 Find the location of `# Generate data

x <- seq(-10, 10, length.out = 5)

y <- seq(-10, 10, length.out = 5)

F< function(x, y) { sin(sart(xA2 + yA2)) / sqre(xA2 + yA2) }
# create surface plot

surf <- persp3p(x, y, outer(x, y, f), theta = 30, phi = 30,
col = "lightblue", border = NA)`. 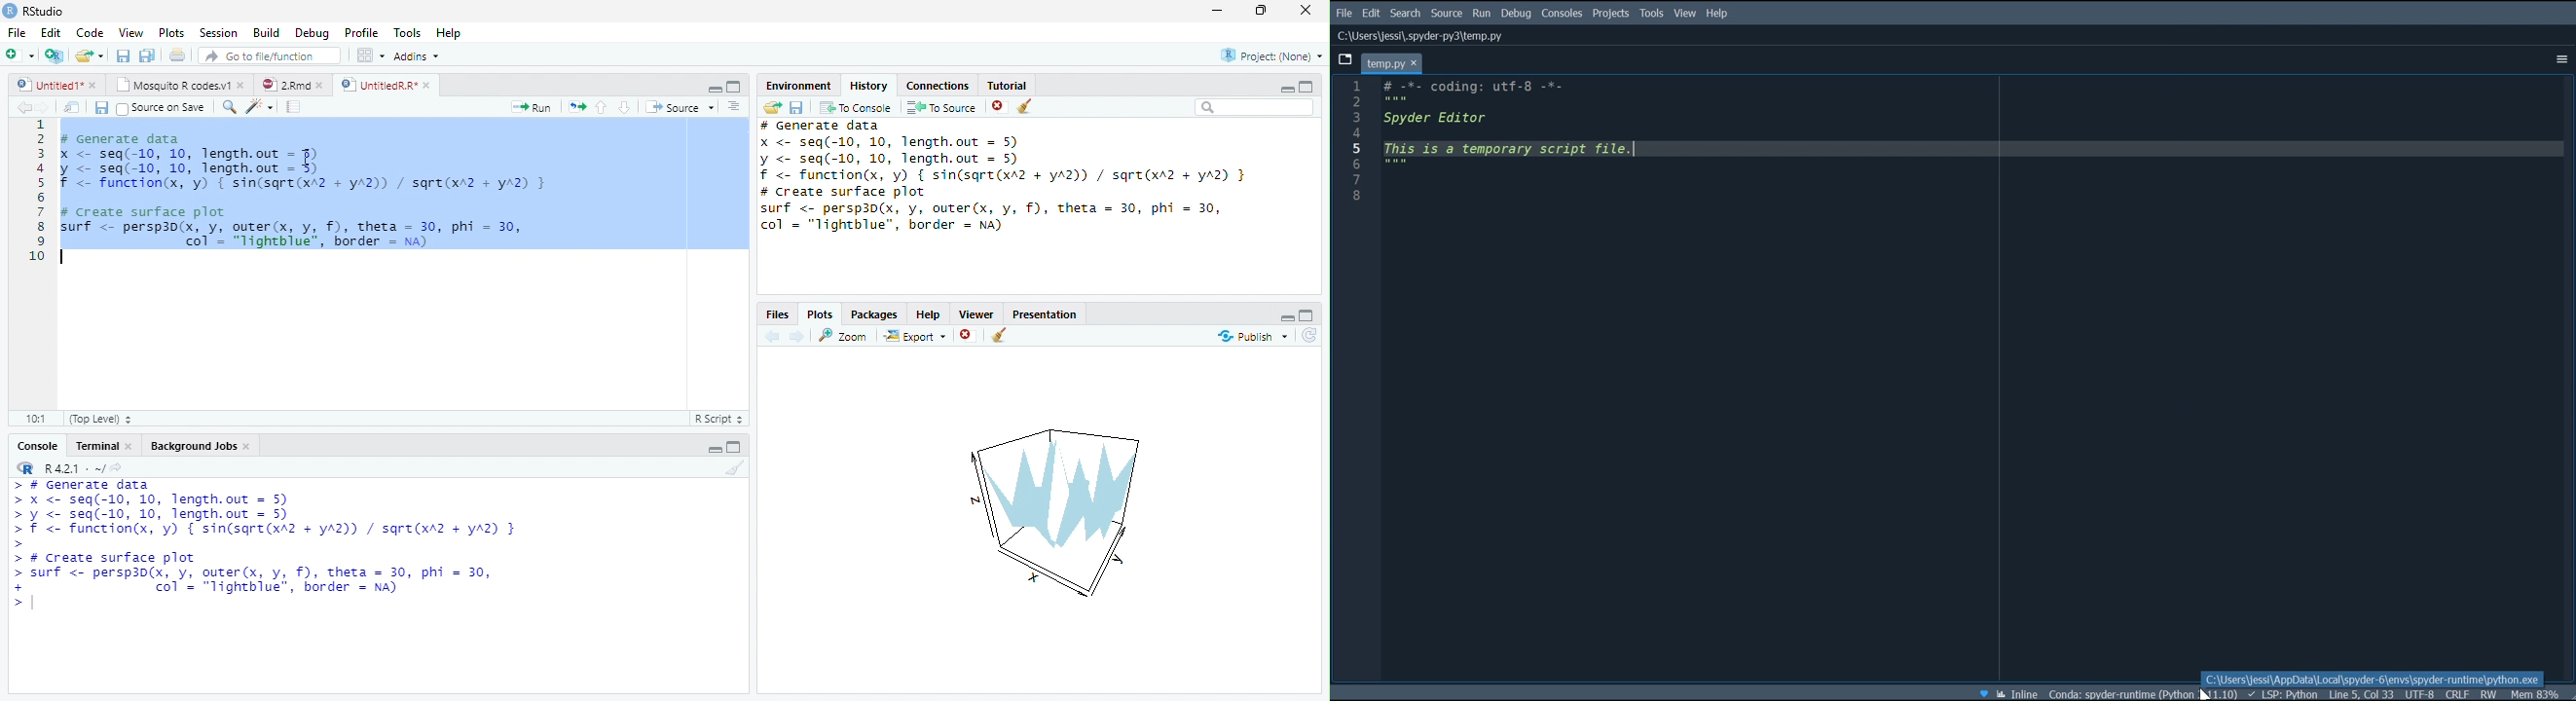

# Generate data

x <- seq(-10, 10, length.out = 5)

y <- seq(-10, 10, length.out = 5)

F< function(x, y) { sin(sart(xA2 + yA2)) / sqre(xA2 + yA2) }
# create surface plot

surf <- persp3p(x, y, outer(x, y, f), theta = 30, phi = 30,
col = "lightblue", border = NA) is located at coordinates (1005, 177).